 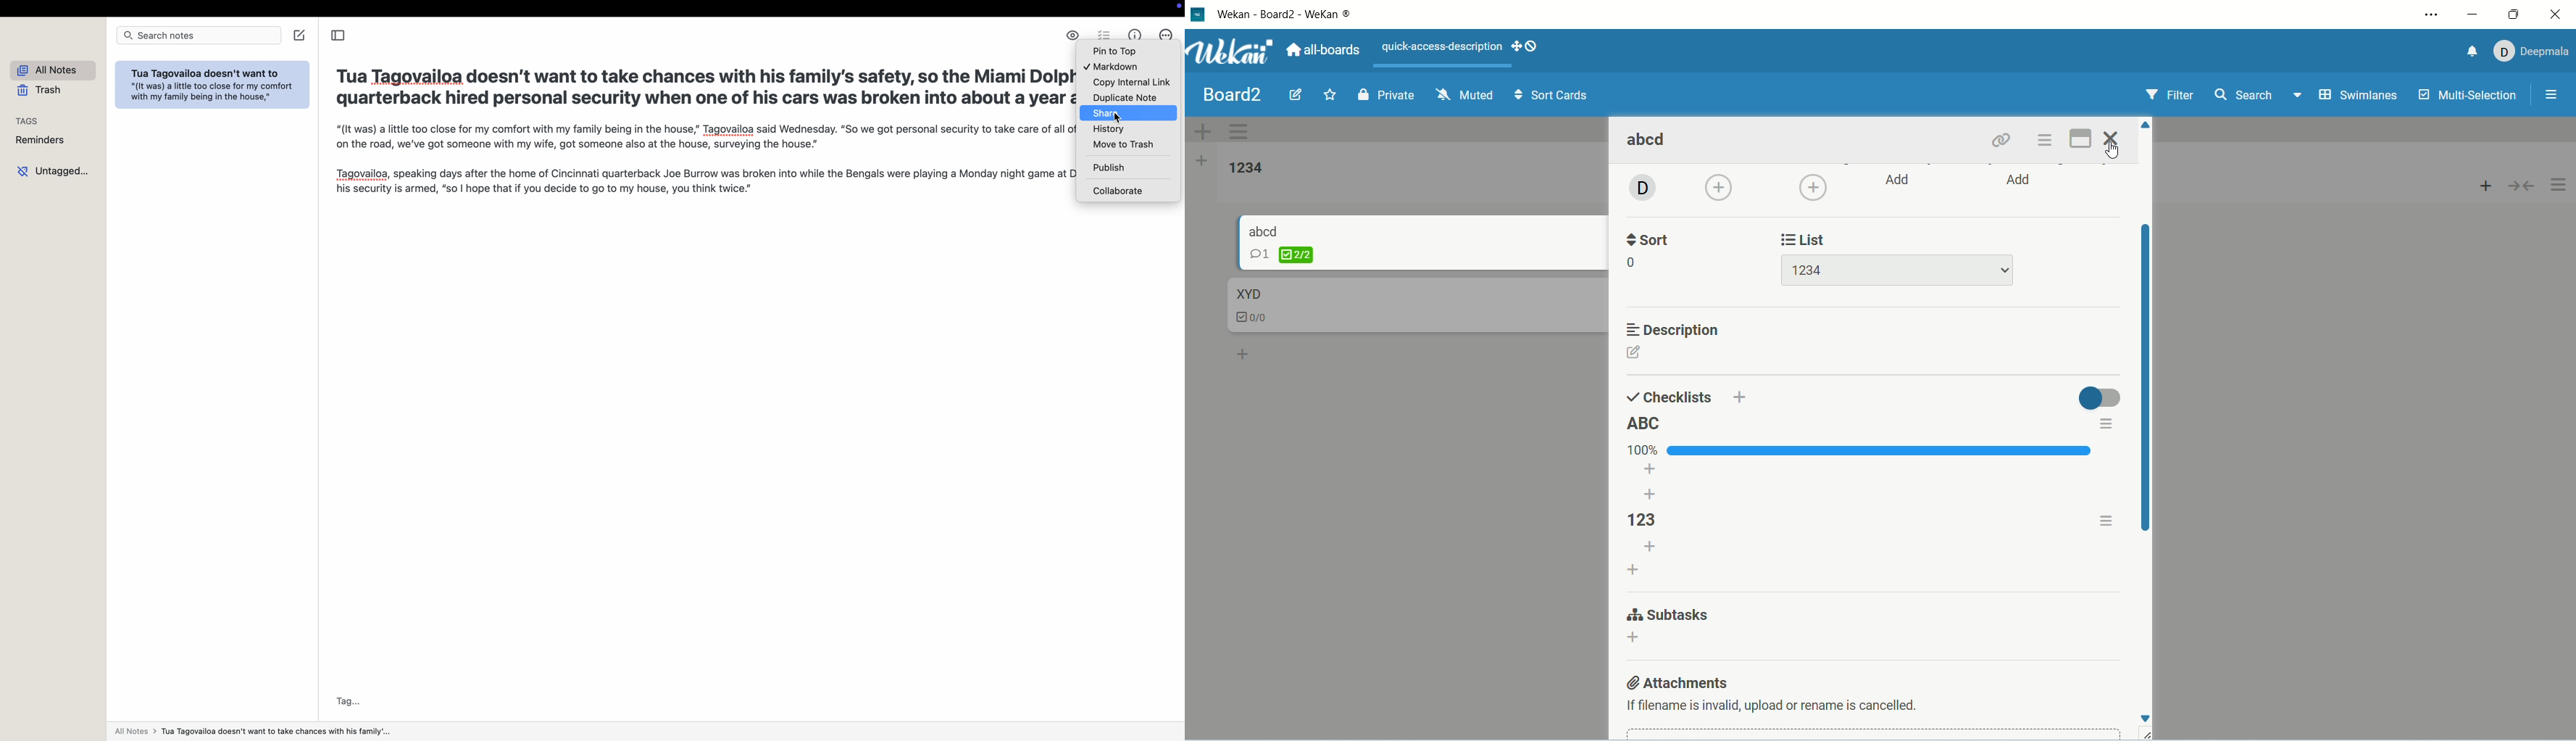 What do you see at coordinates (1641, 189) in the screenshot?
I see `avatar` at bounding box center [1641, 189].